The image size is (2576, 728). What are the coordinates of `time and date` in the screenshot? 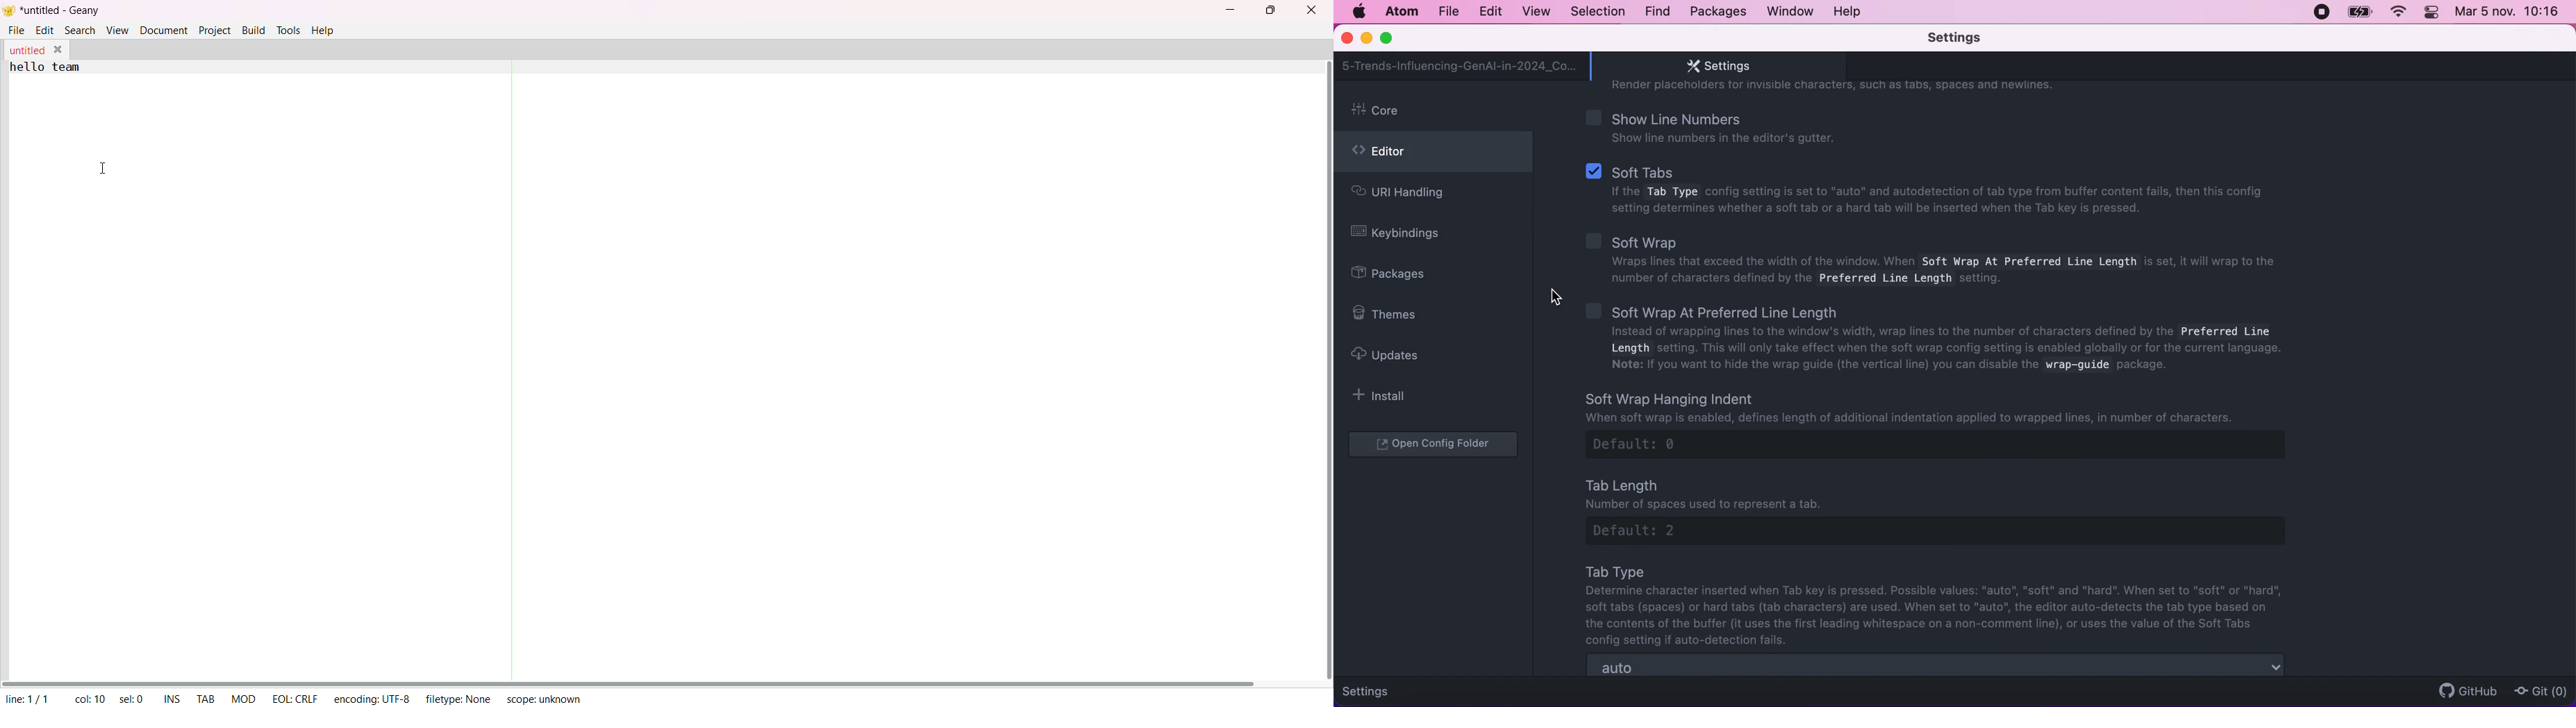 It's located at (2510, 14).